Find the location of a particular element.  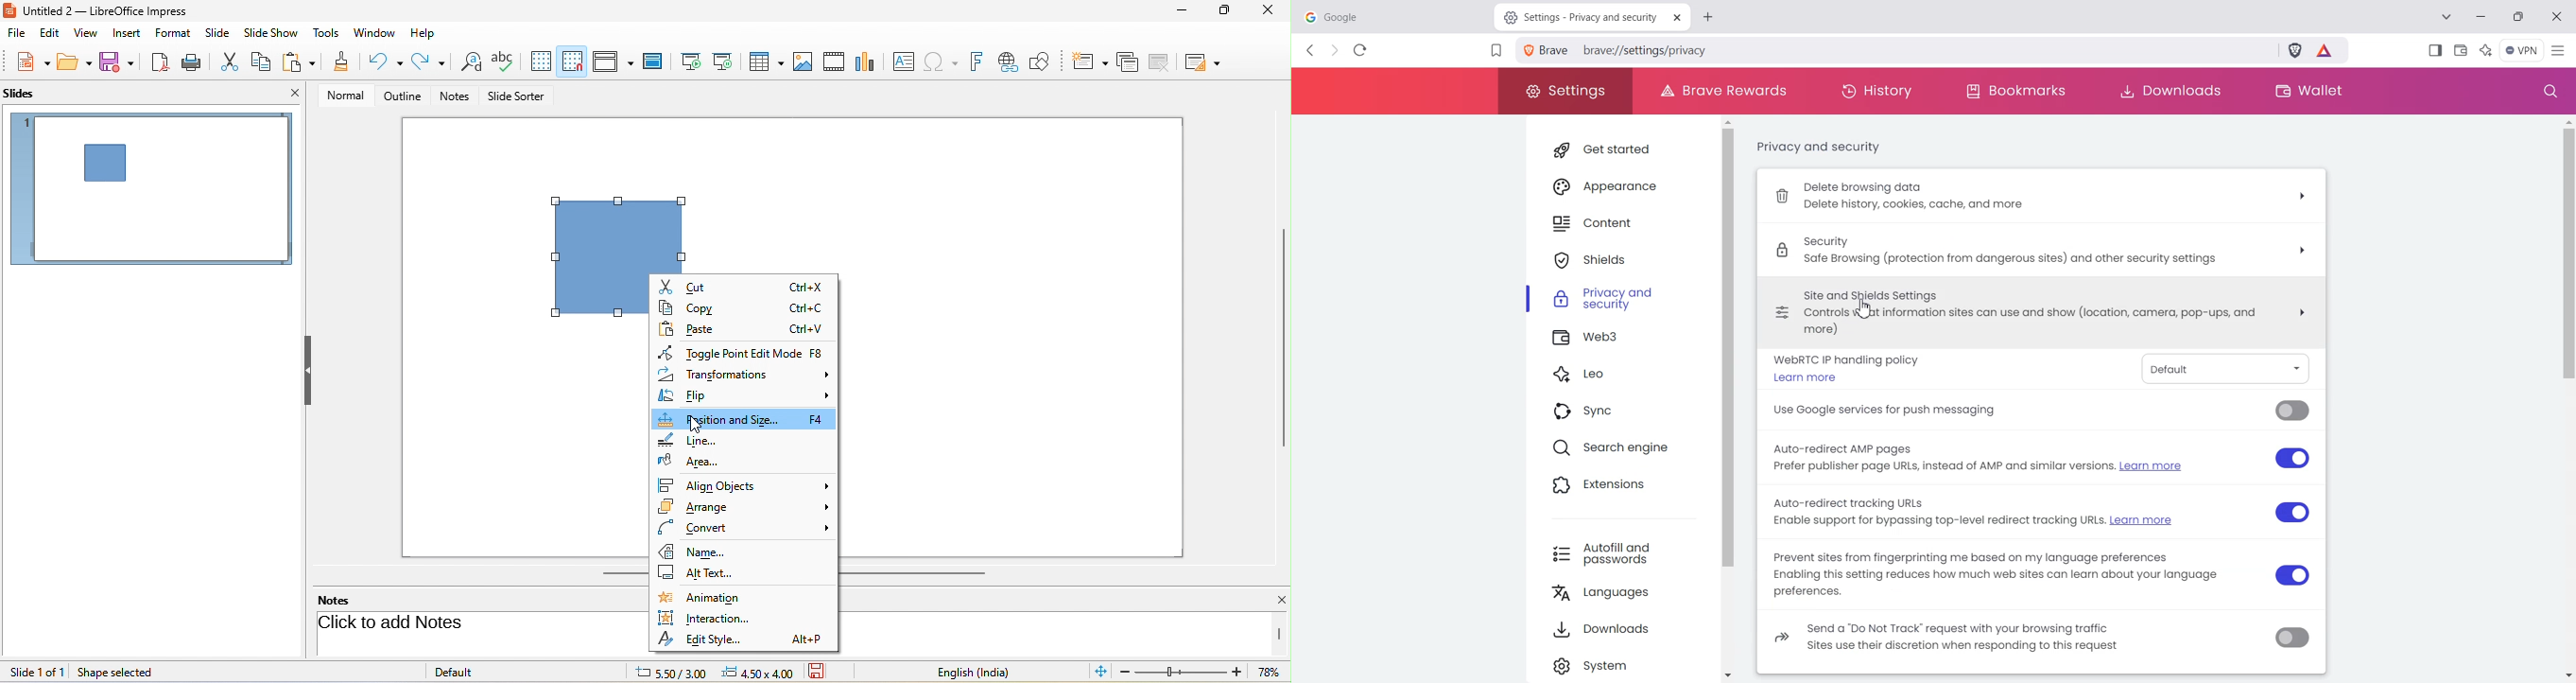

show draw function is located at coordinates (1048, 60).